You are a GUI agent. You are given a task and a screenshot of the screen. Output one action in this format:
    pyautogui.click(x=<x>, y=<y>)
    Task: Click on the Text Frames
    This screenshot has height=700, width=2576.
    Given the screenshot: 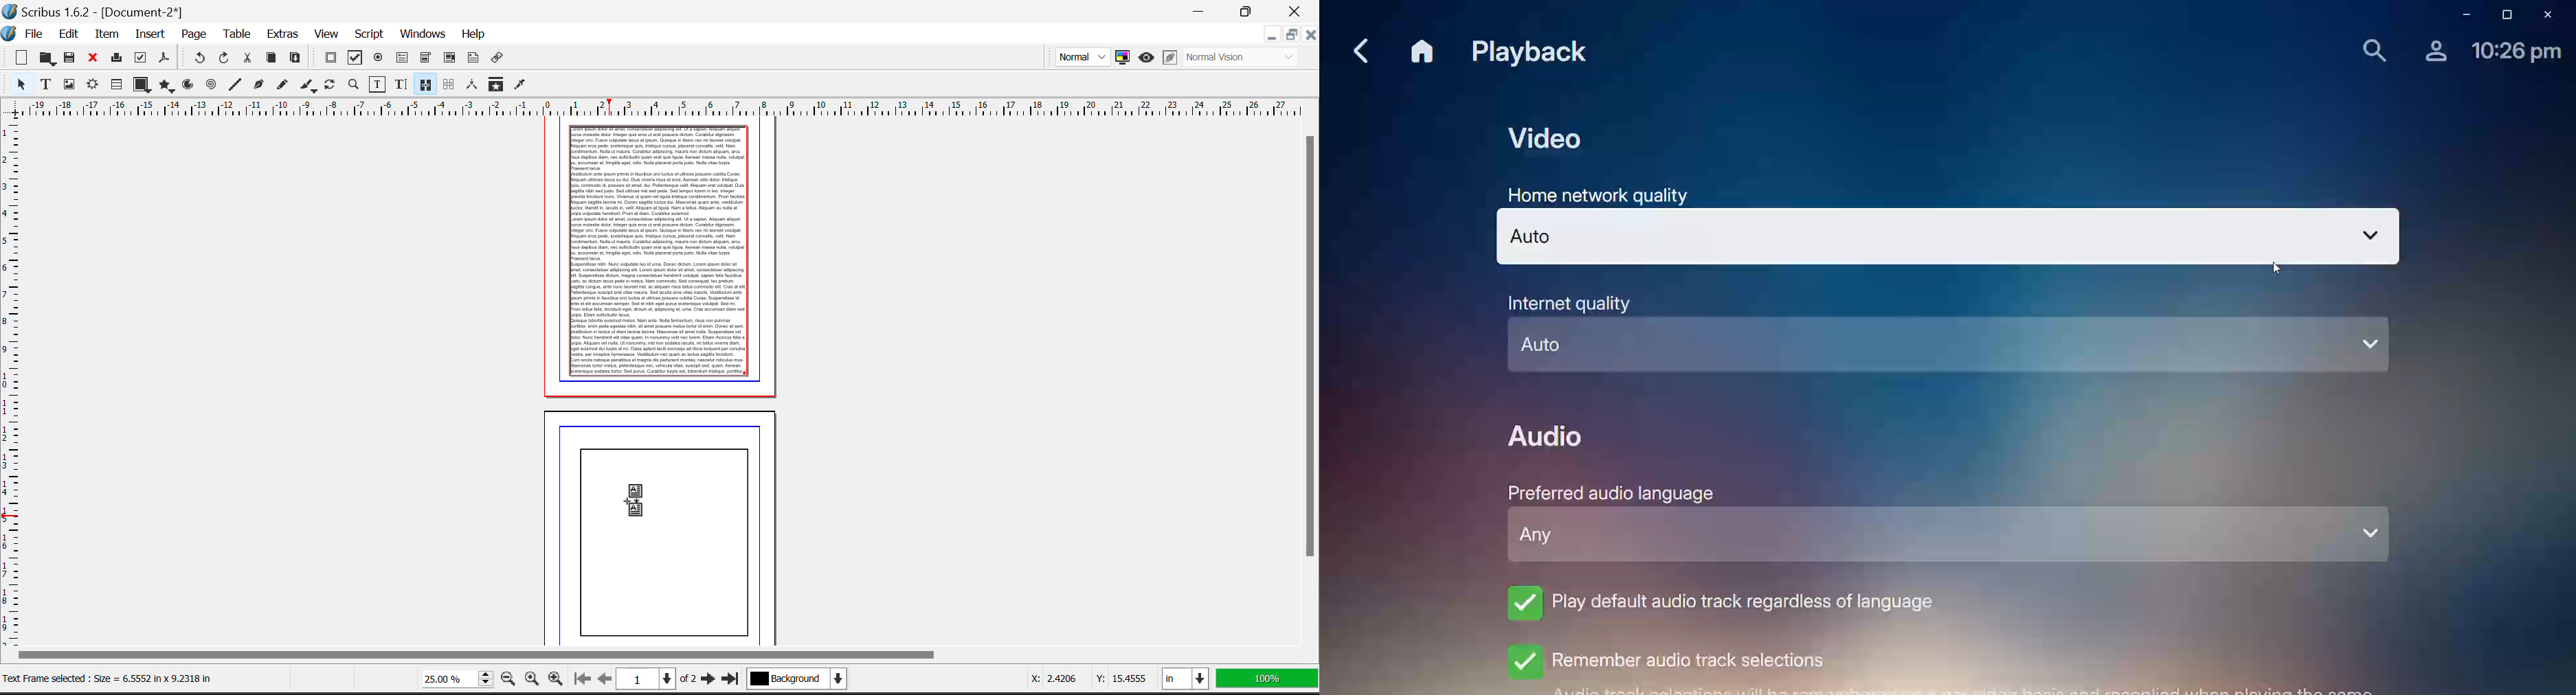 What is the action you would take?
    pyautogui.click(x=46, y=85)
    